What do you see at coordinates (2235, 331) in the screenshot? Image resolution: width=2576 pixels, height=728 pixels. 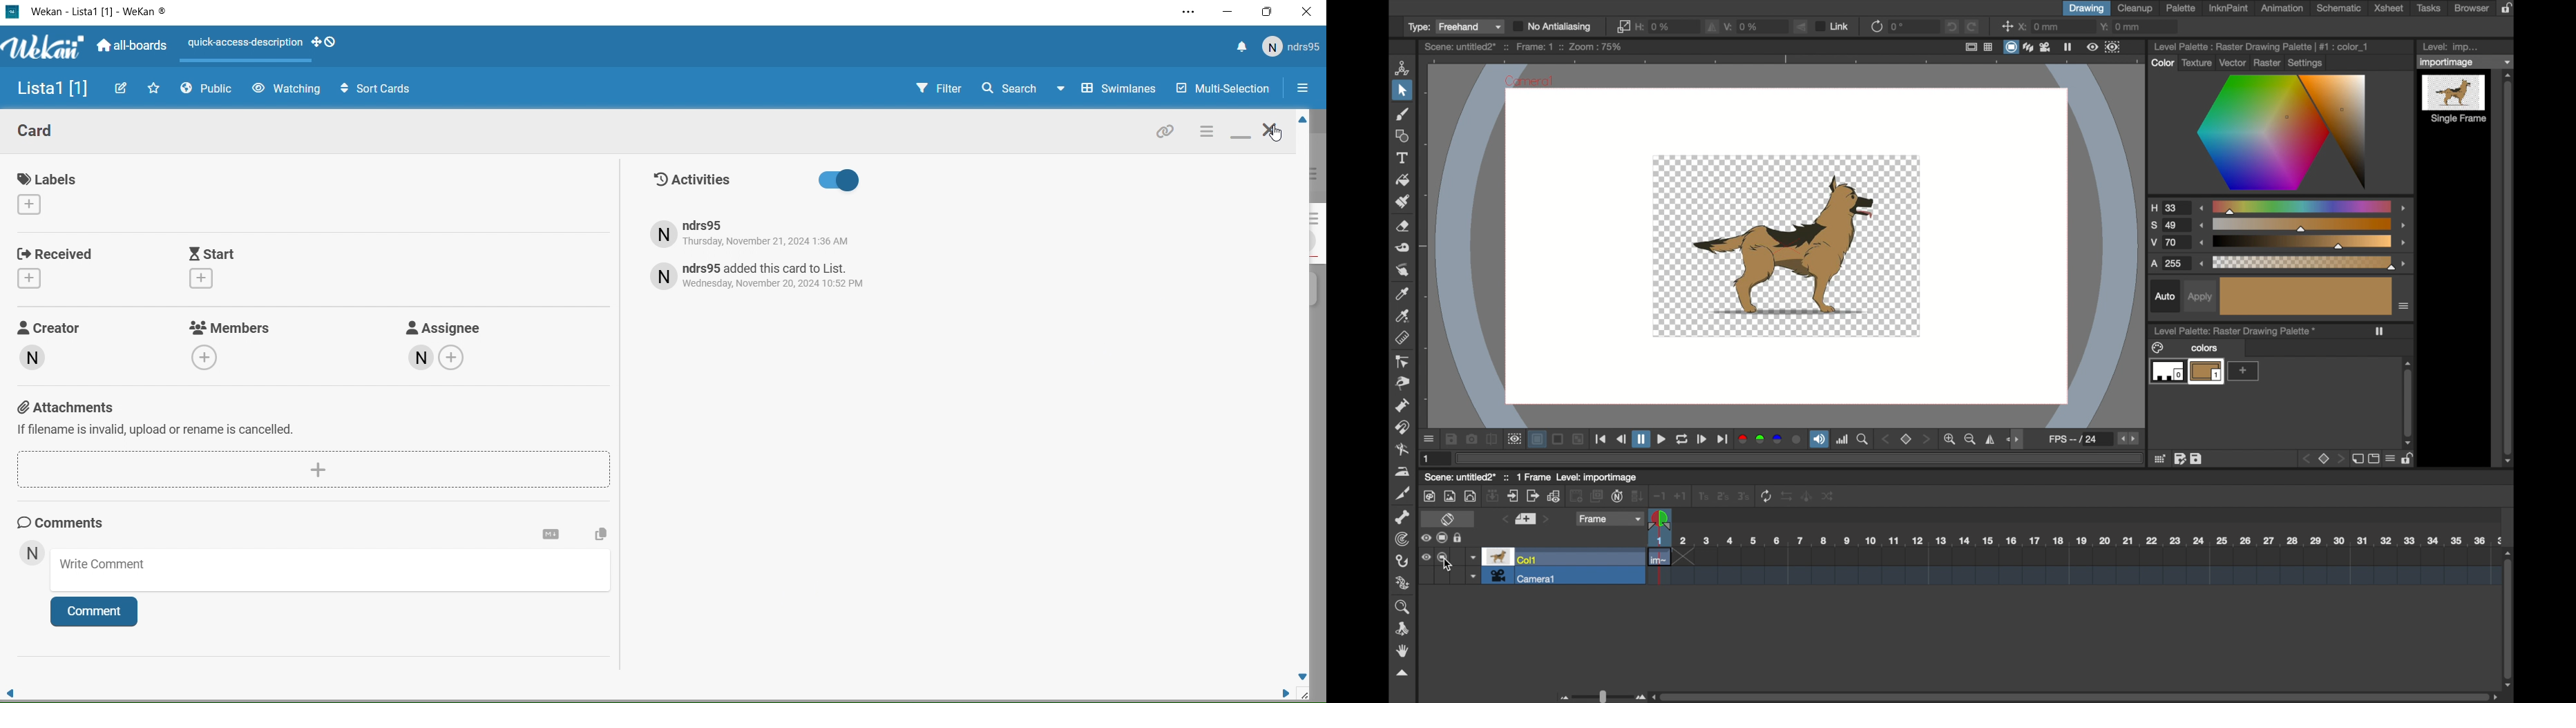 I see `Level Palette: Raster Drawing Palette *` at bounding box center [2235, 331].